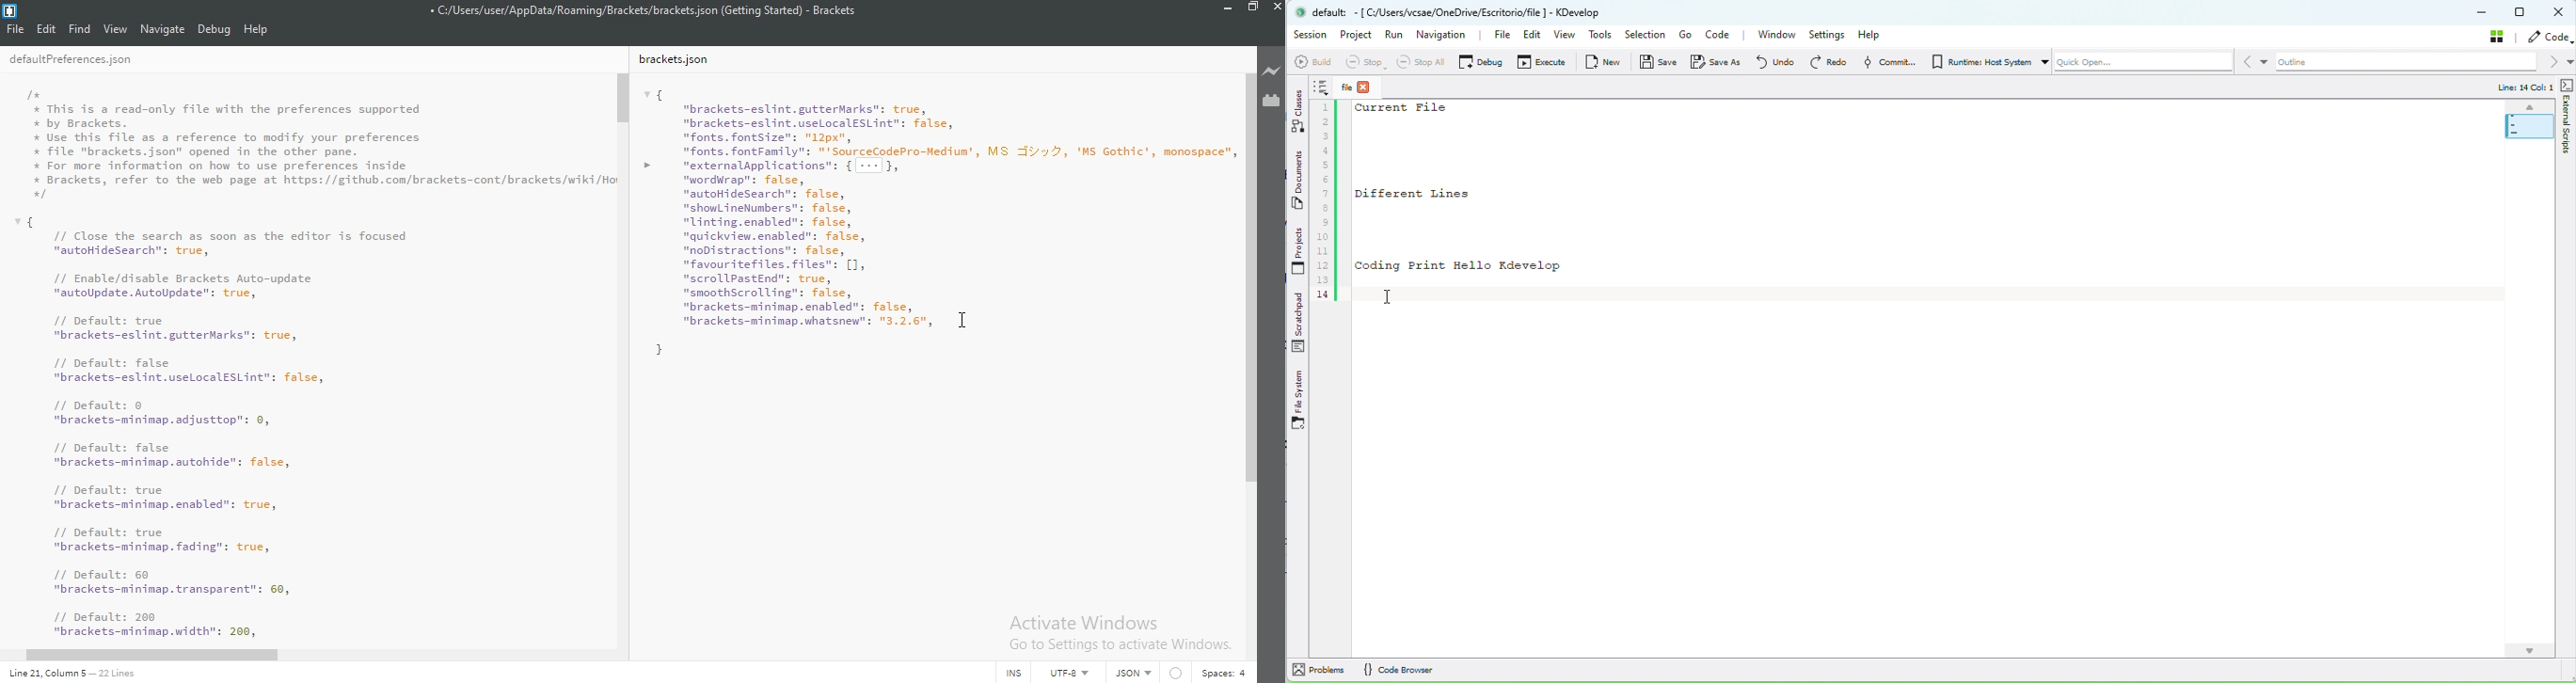 The width and height of the screenshot is (2576, 700). What do you see at coordinates (256, 30) in the screenshot?
I see `help` at bounding box center [256, 30].